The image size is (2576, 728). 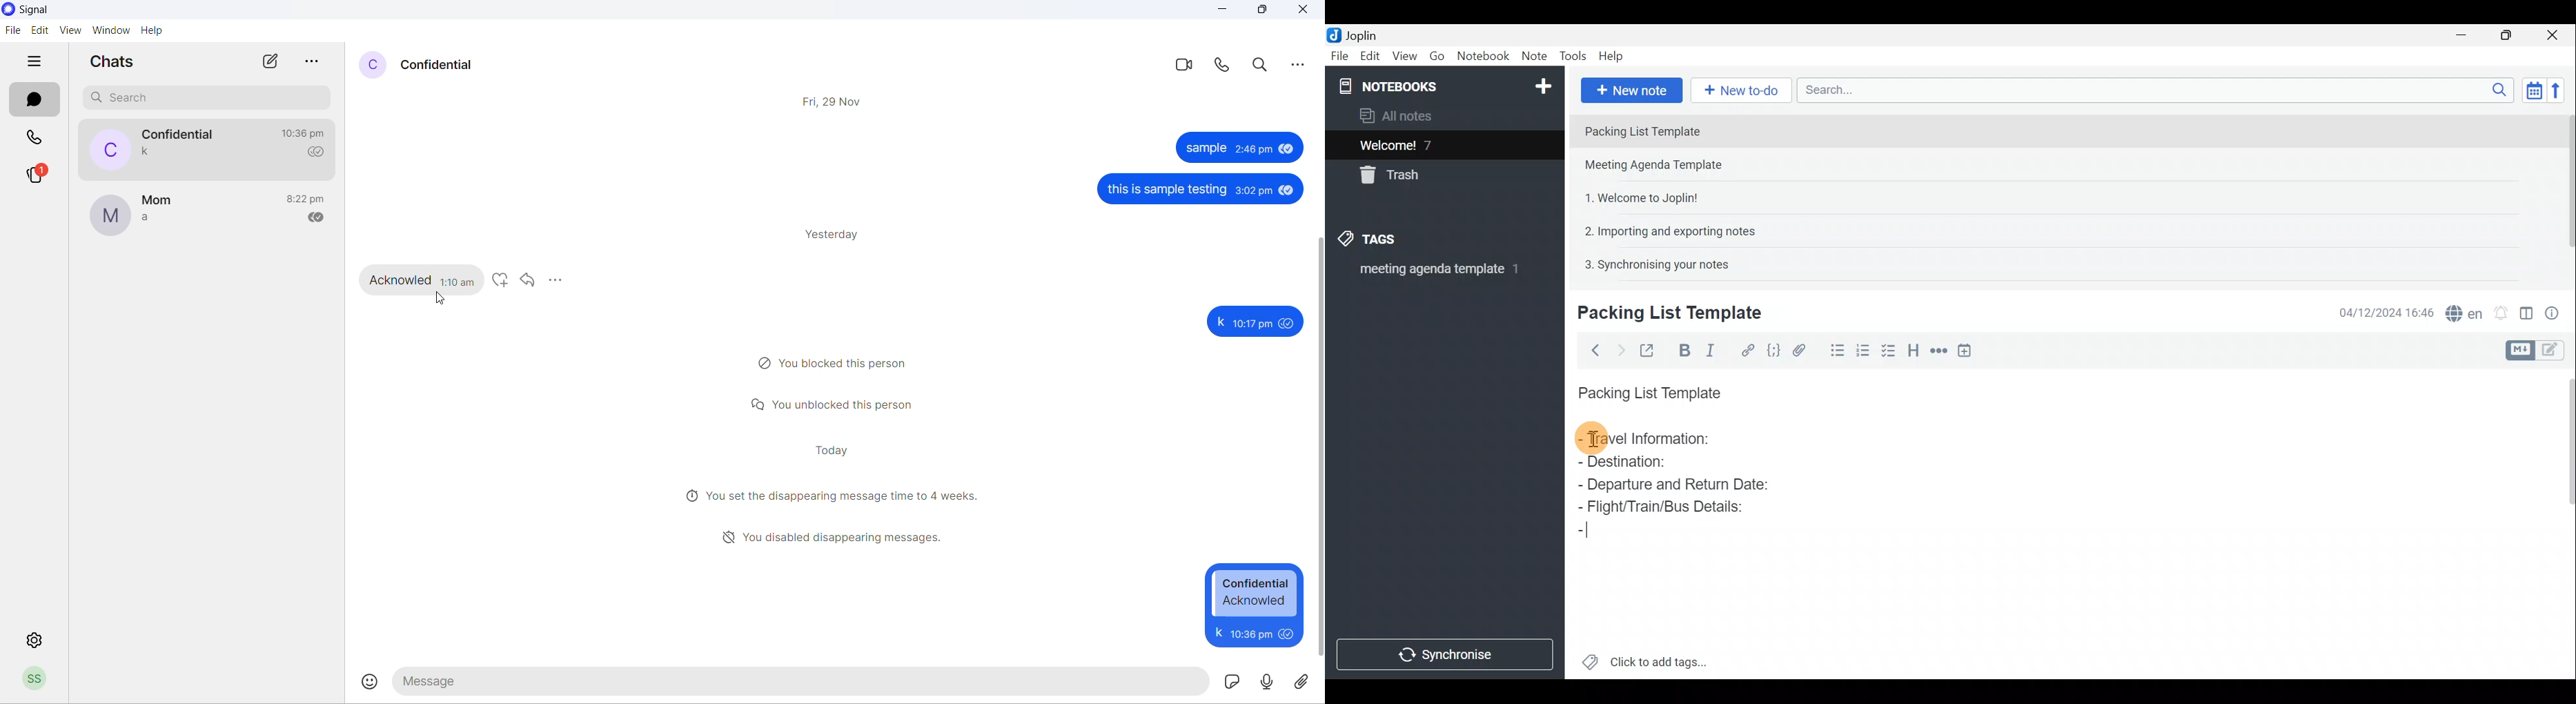 What do you see at coordinates (1674, 484) in the screenshot?
I see `Departure and Return Date:` at bounding box center [1674, 484].